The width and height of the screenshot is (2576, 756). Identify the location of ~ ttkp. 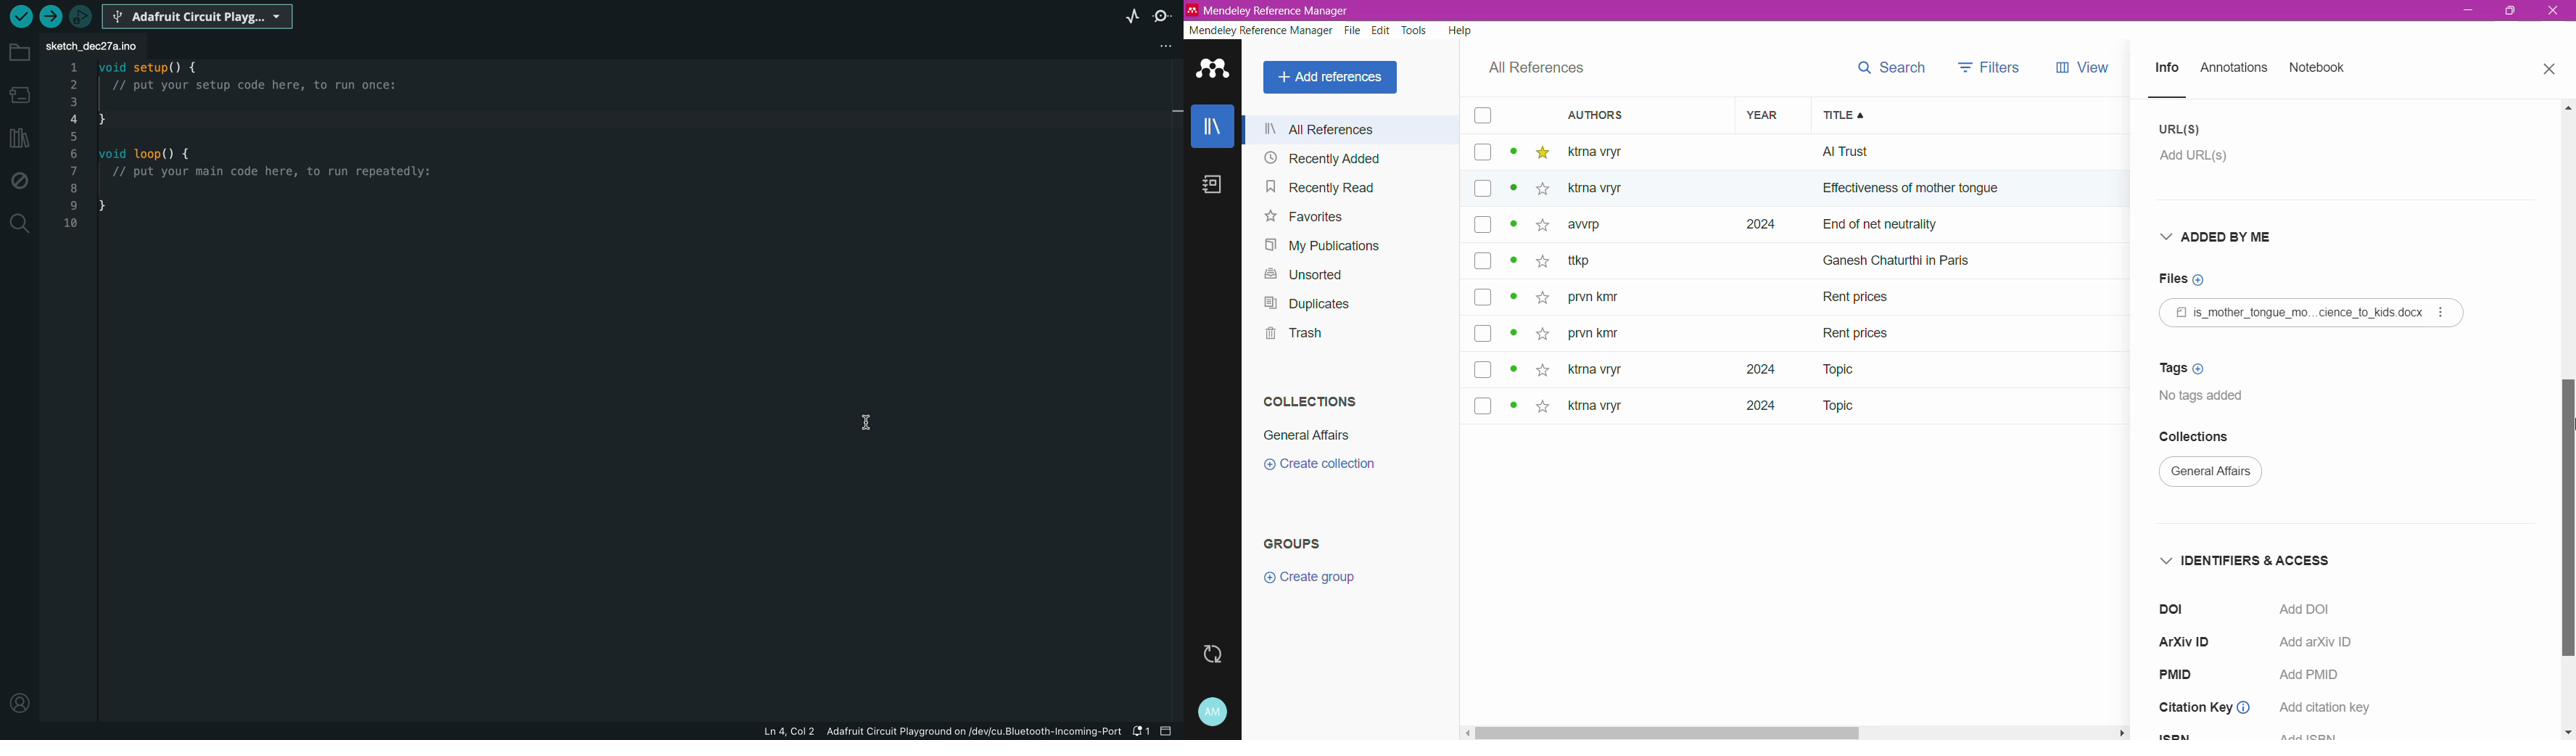
(1603, 261).